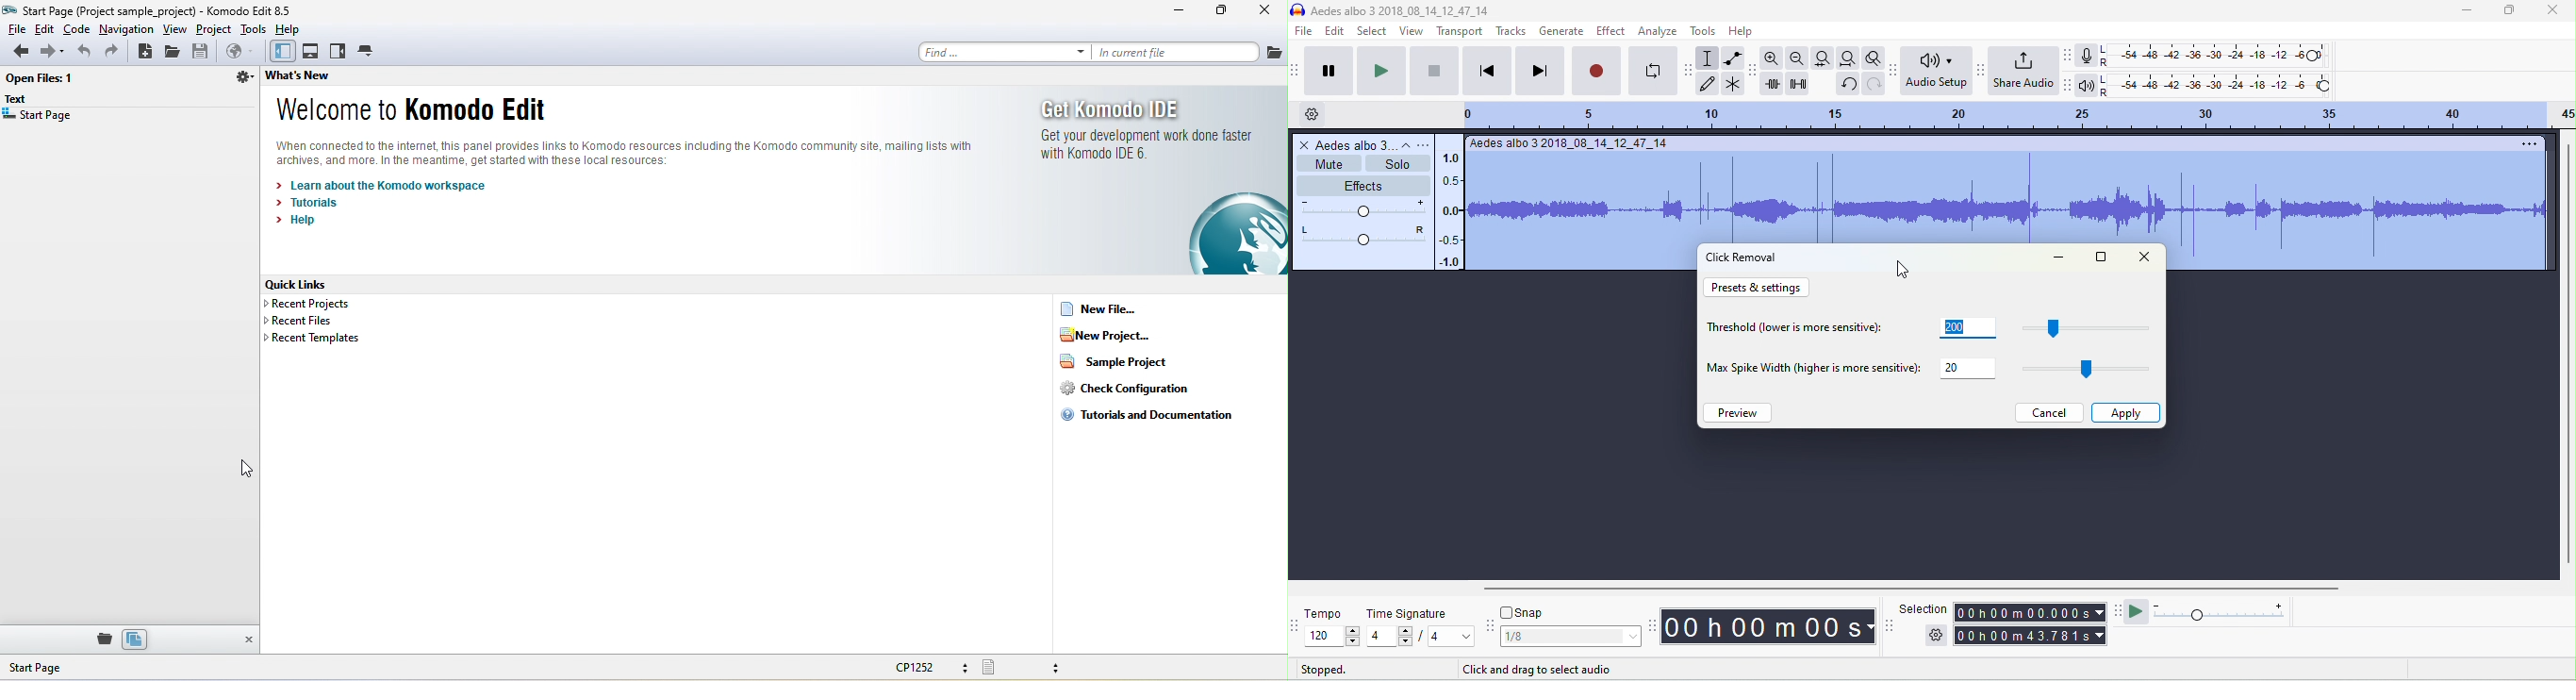 The height and width of the screenshot is (700, 2576). What do you see at coordinates (1799, 328) in the screenshot?
I see `threshold ` at bounding box center [1799, 328].